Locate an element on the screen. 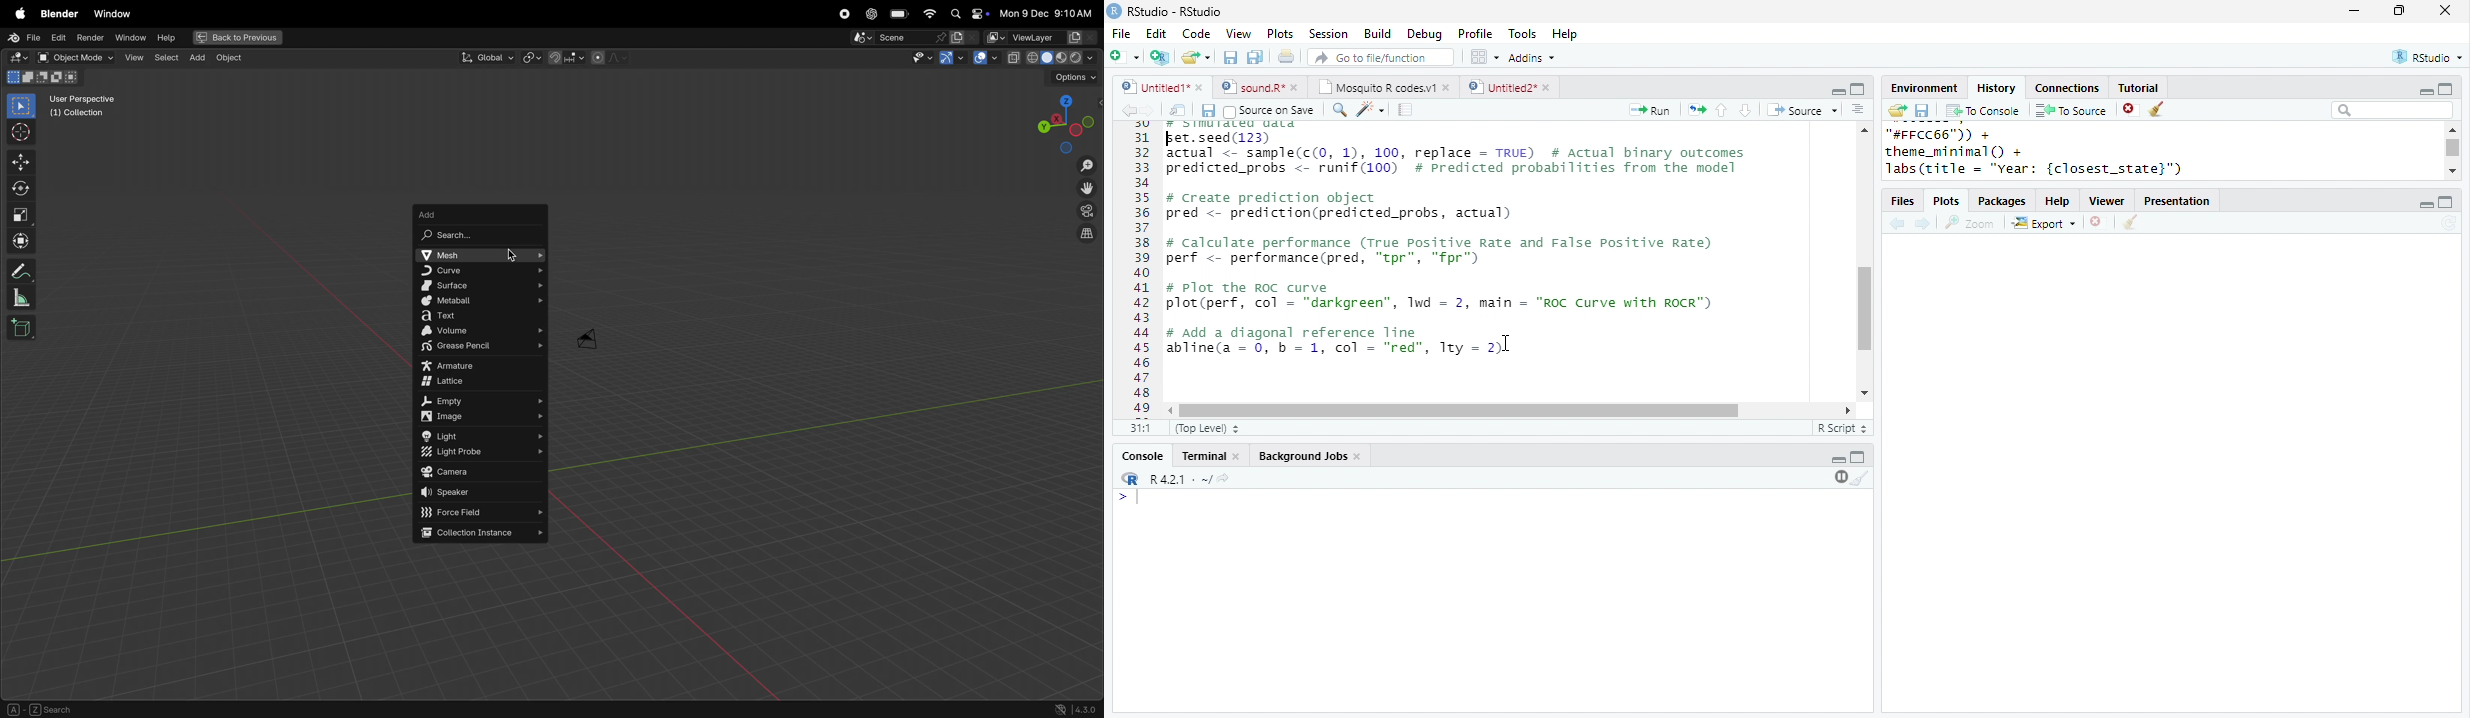  Source is located at coordinates (1804, 110).